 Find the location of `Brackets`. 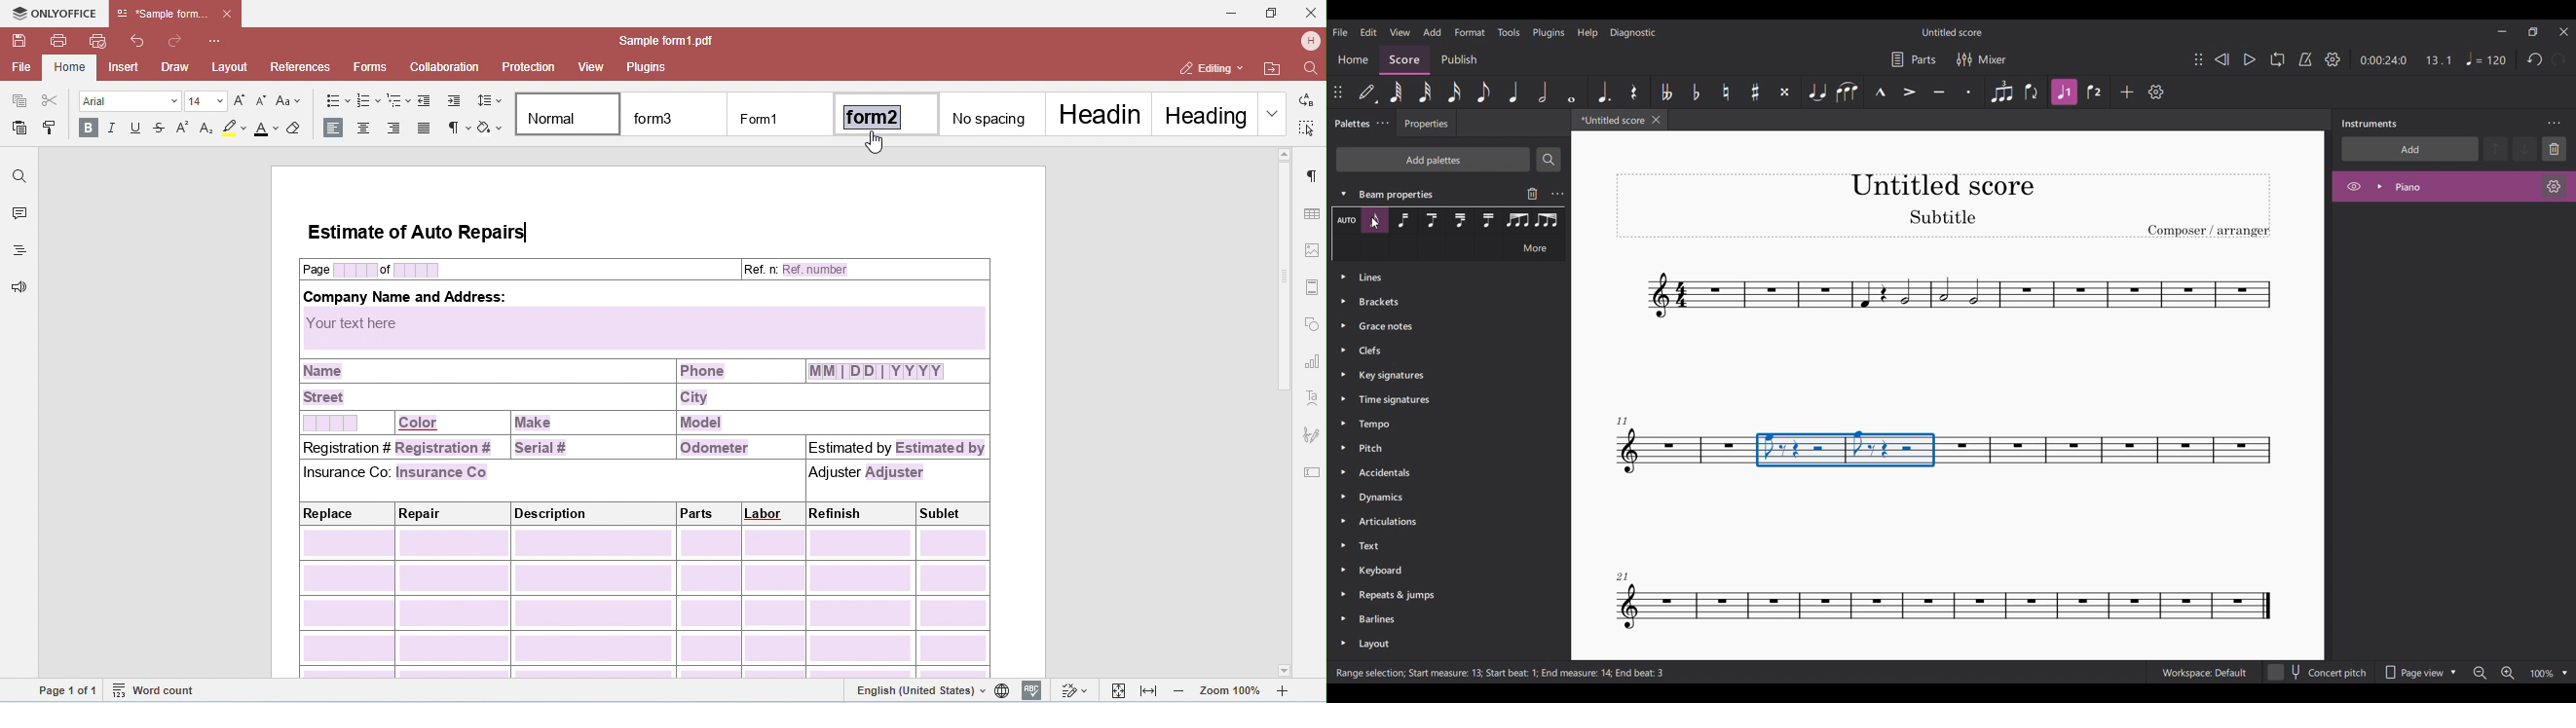

Brackets is located at coordinates (1443, 304).